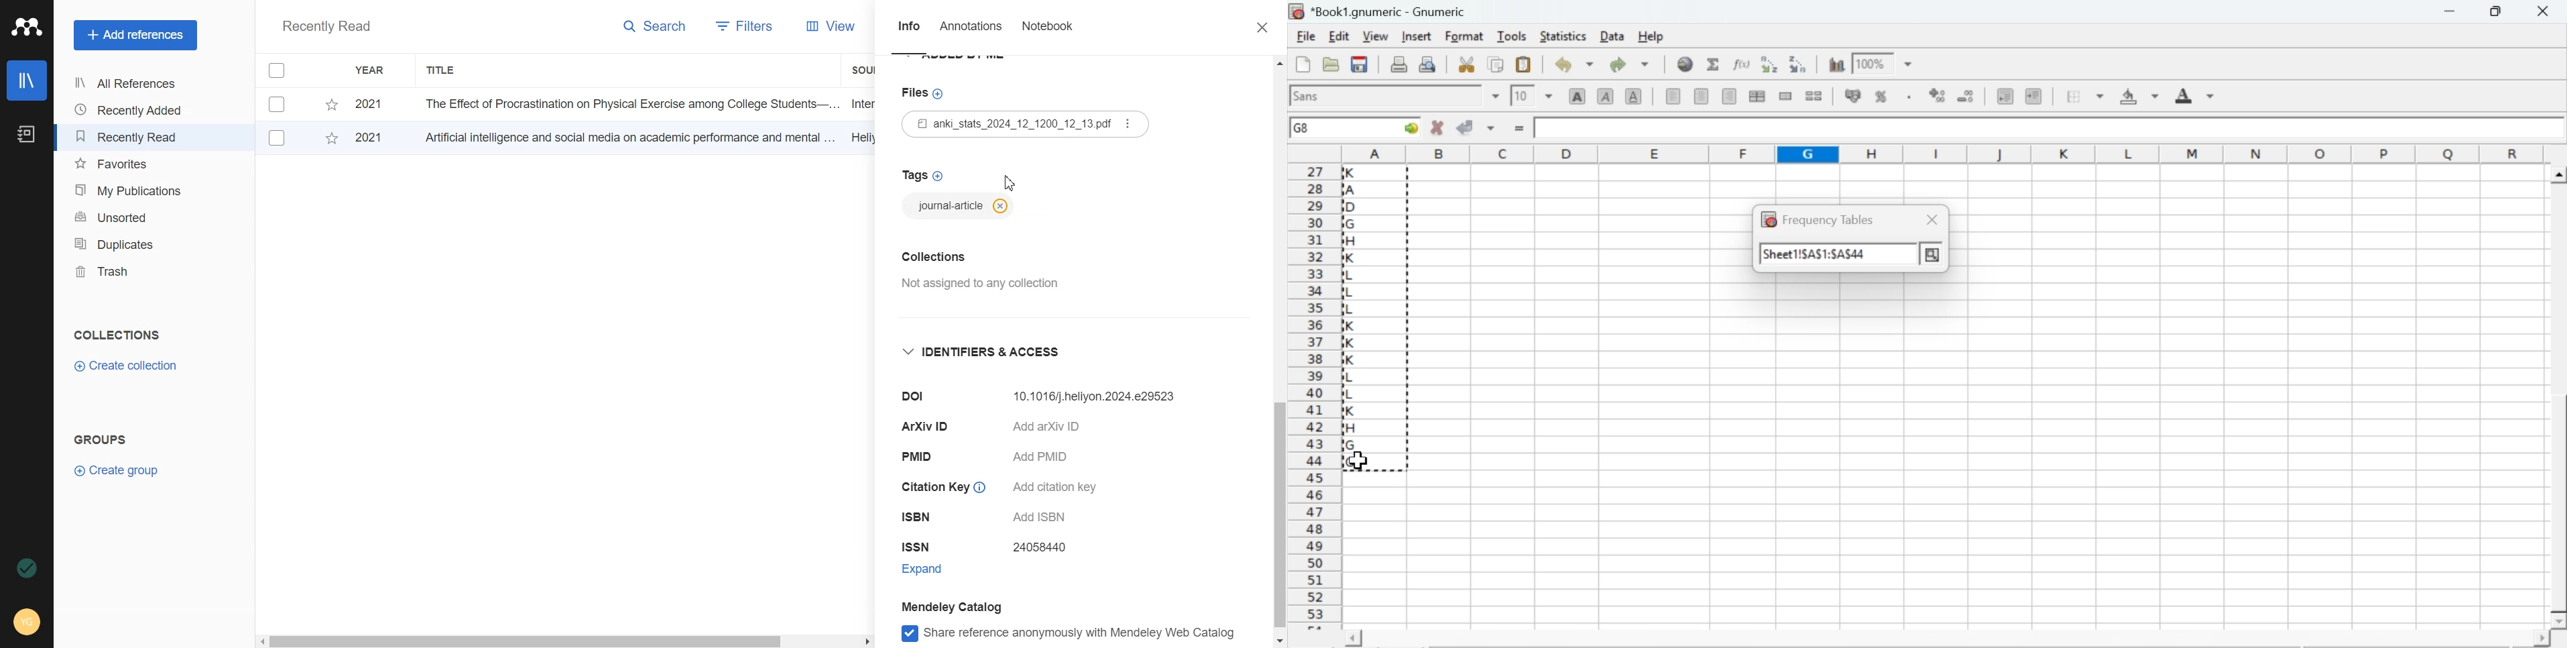 The image size is (2576, 672). Describe the element at coordinates (280, 103) in the screenshot. I see `Checkbox` at that location.